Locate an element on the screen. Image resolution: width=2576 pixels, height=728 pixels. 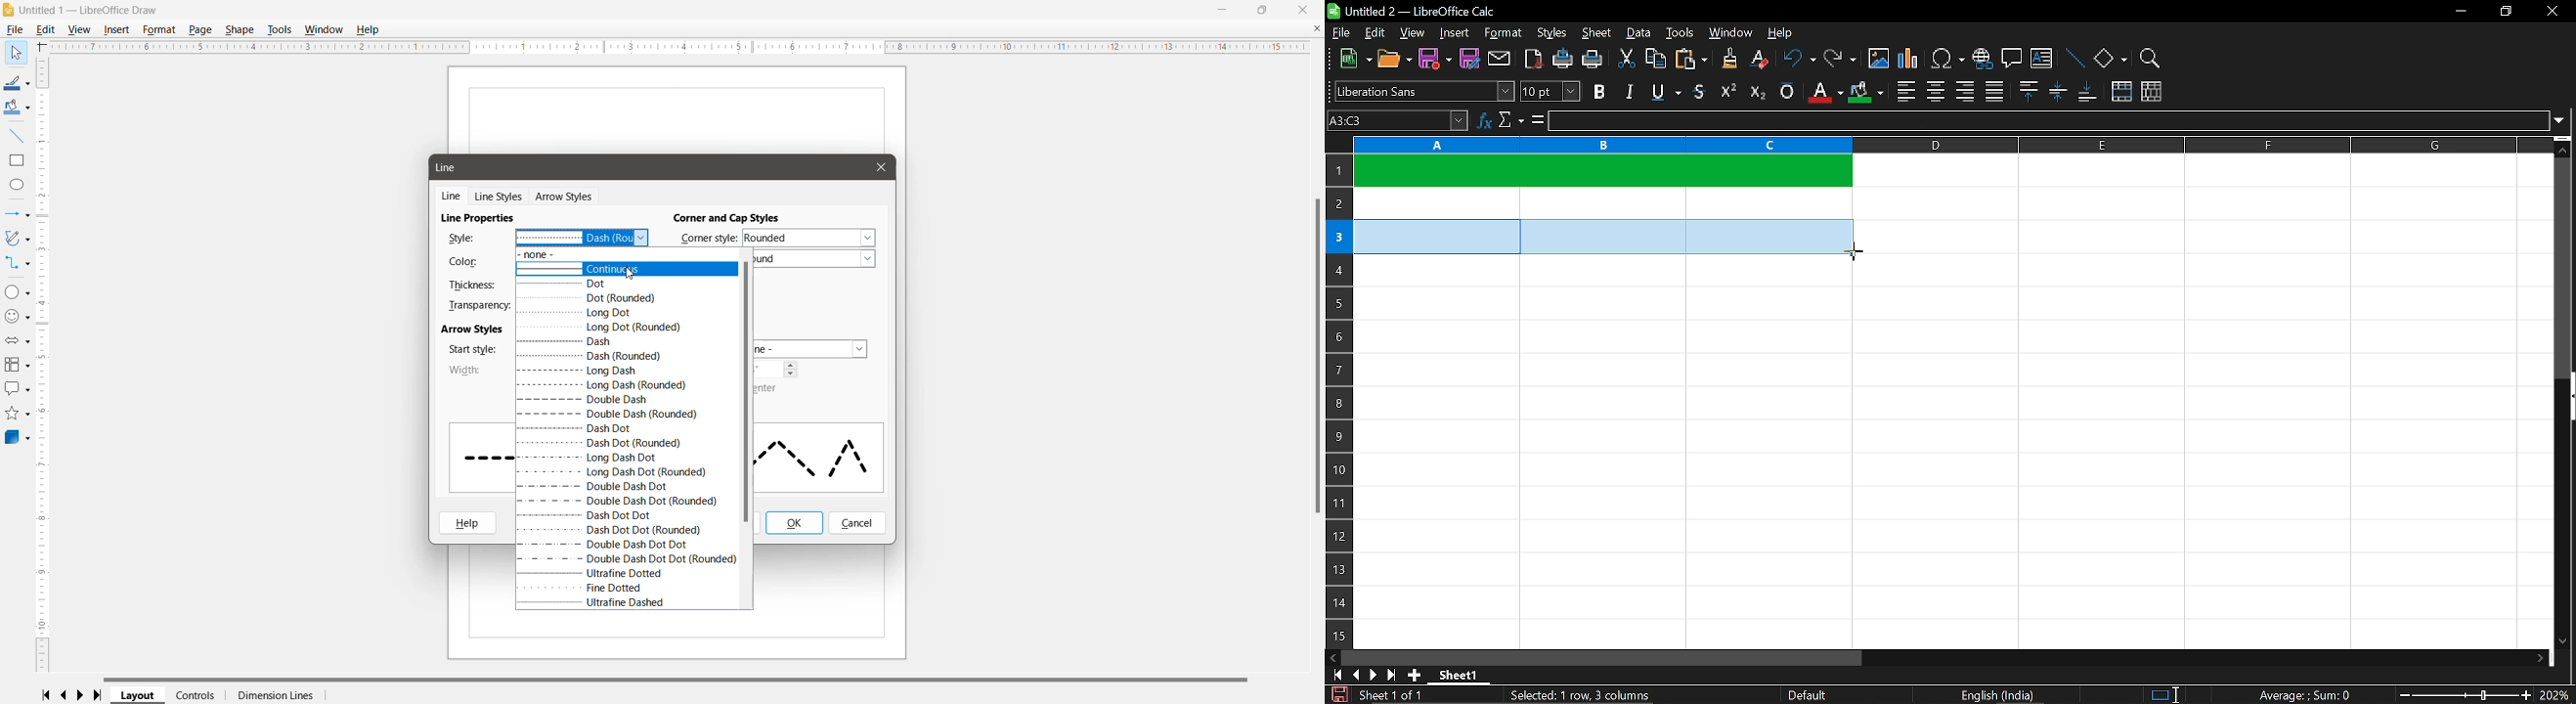
vertical scrollbar is located at coordinates (2564, 268).